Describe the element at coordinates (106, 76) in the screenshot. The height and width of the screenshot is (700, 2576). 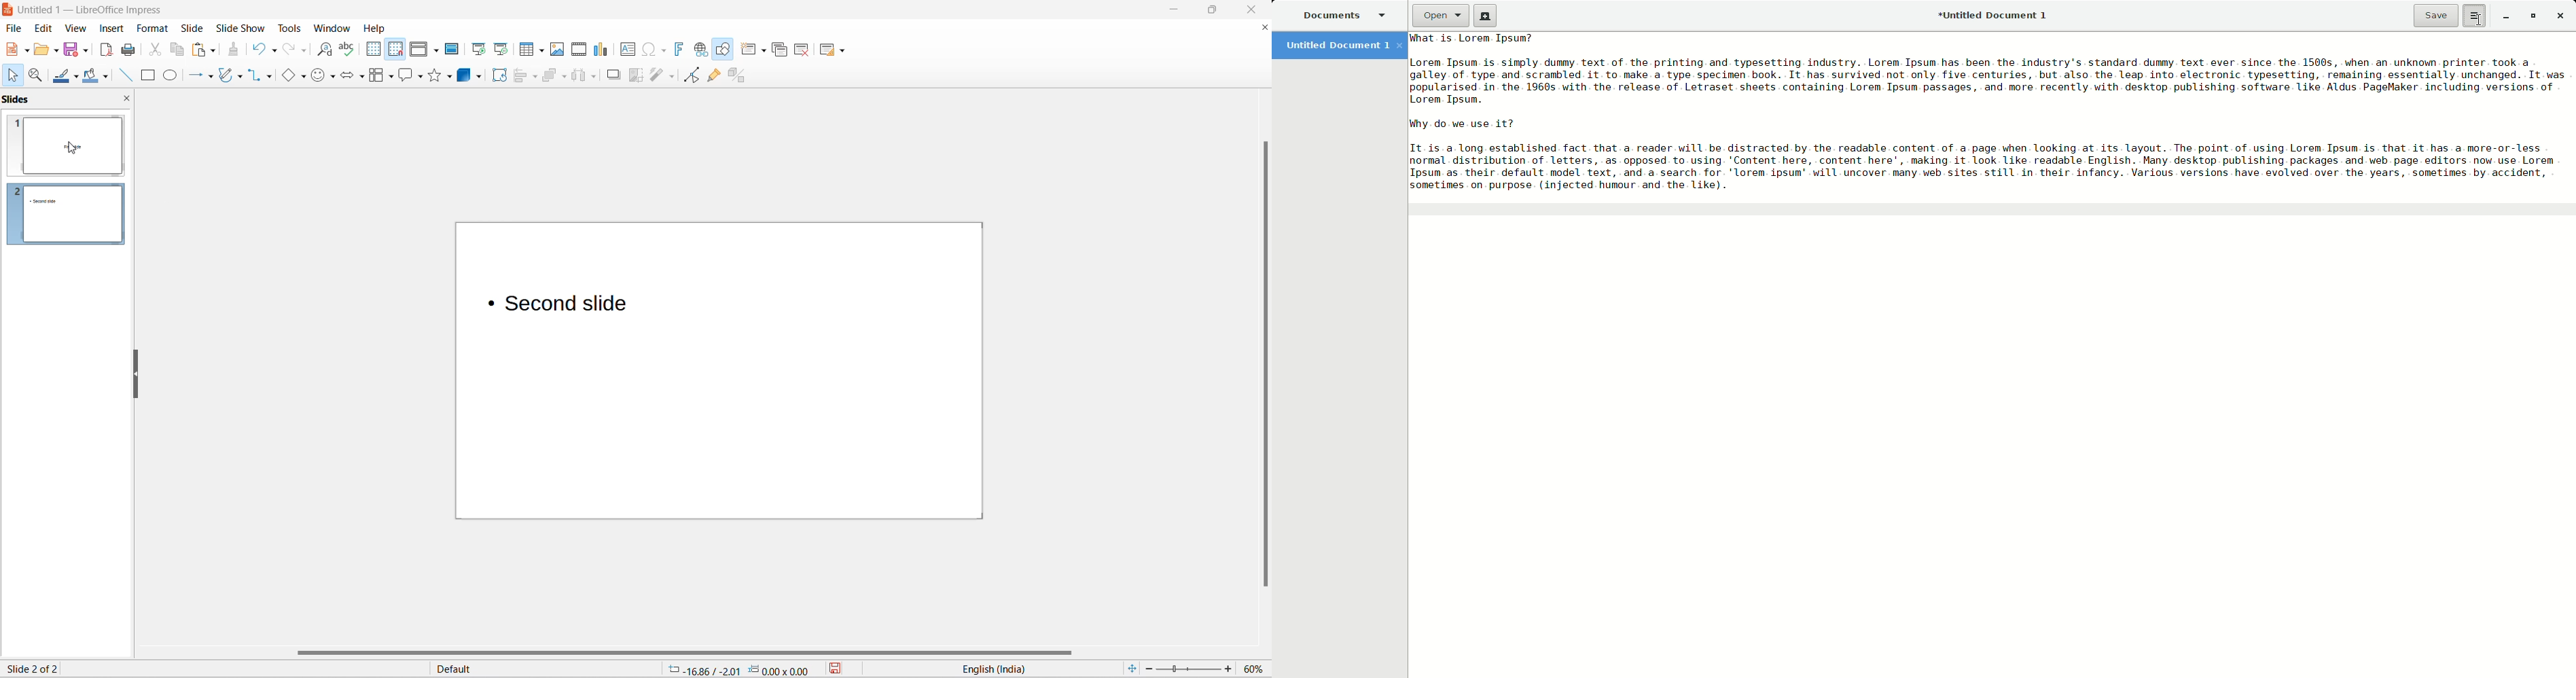
I see `fill color options` at that location.